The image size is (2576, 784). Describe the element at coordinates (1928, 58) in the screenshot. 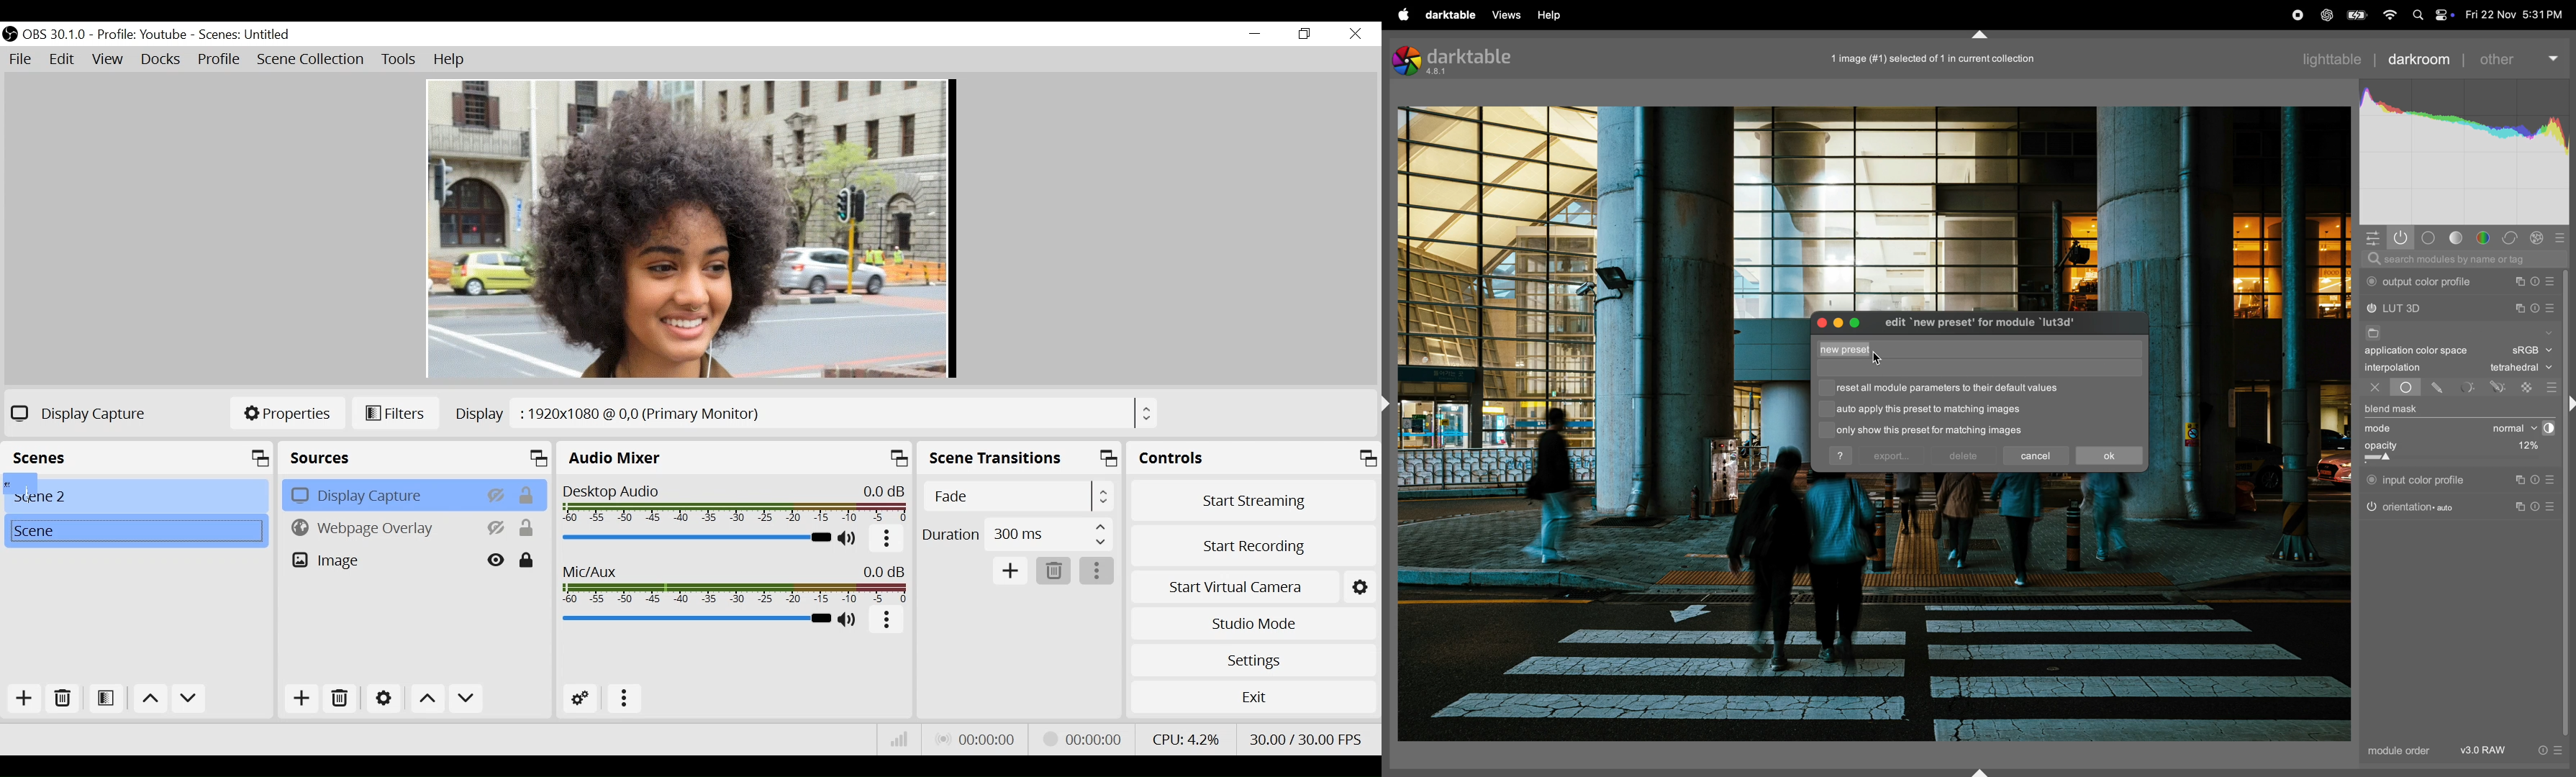

I see `image` at that location.